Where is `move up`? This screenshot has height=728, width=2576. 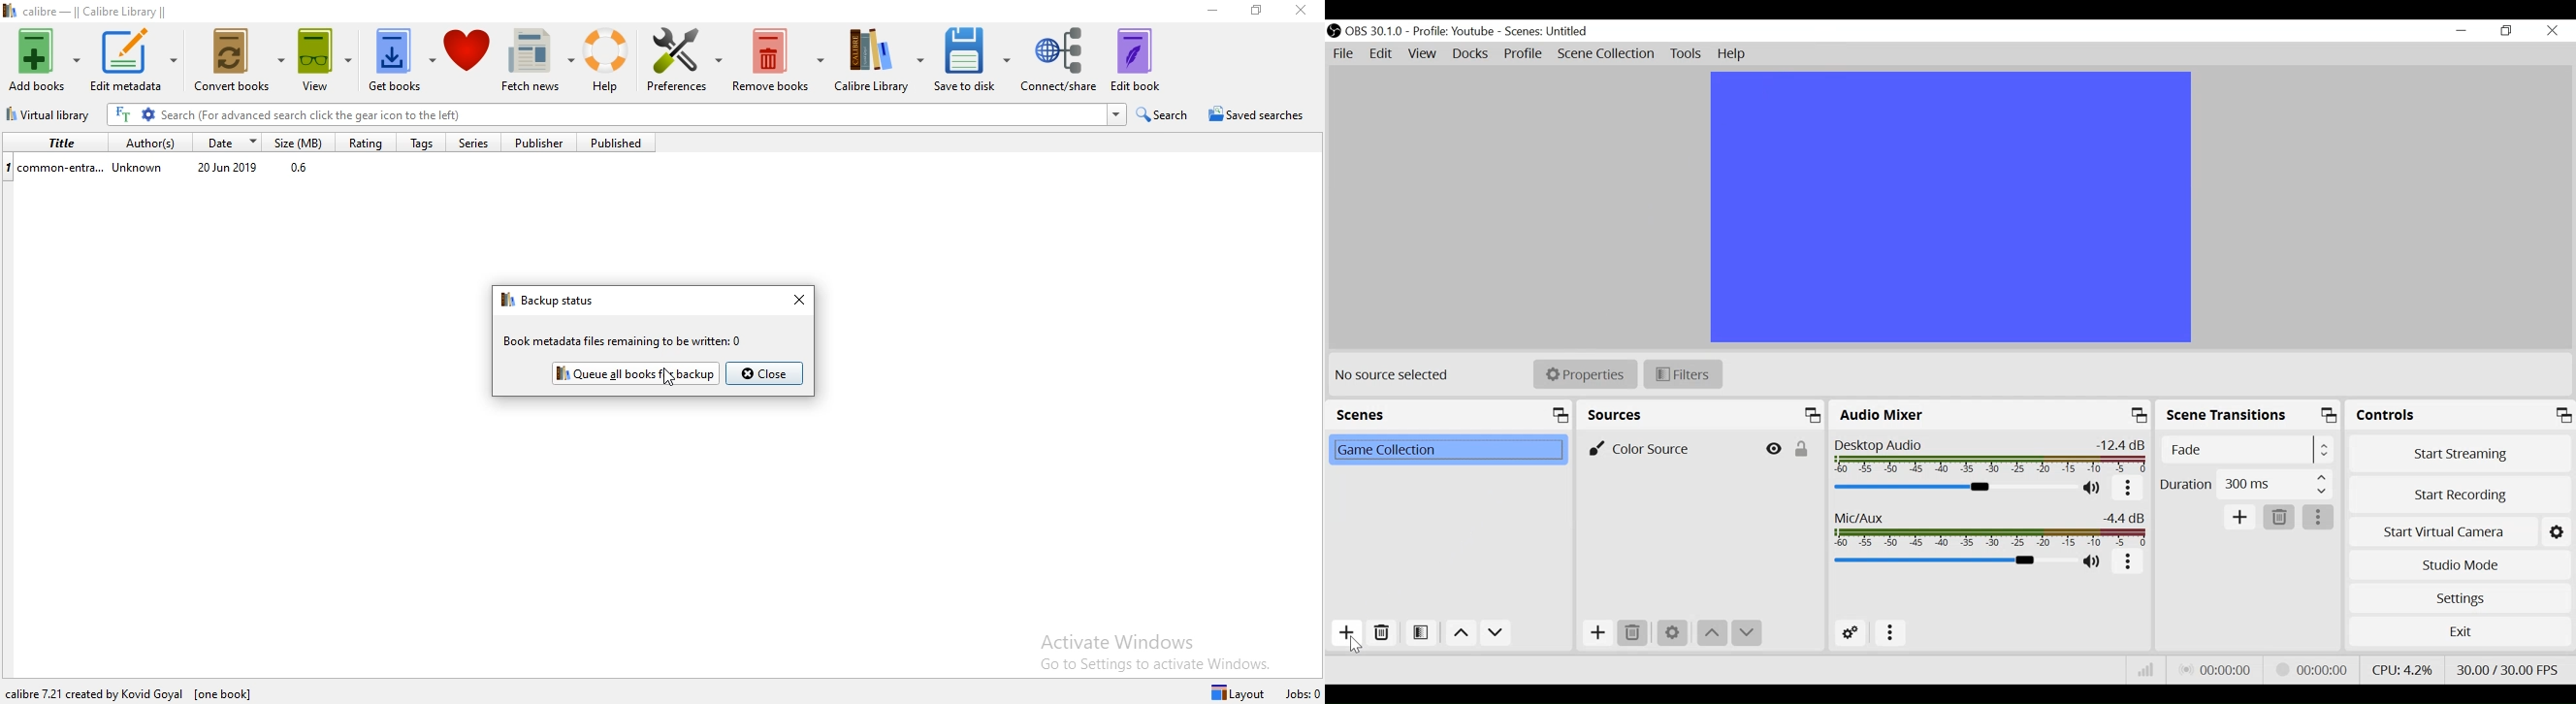
move up is located at coordinates (1711, 634).